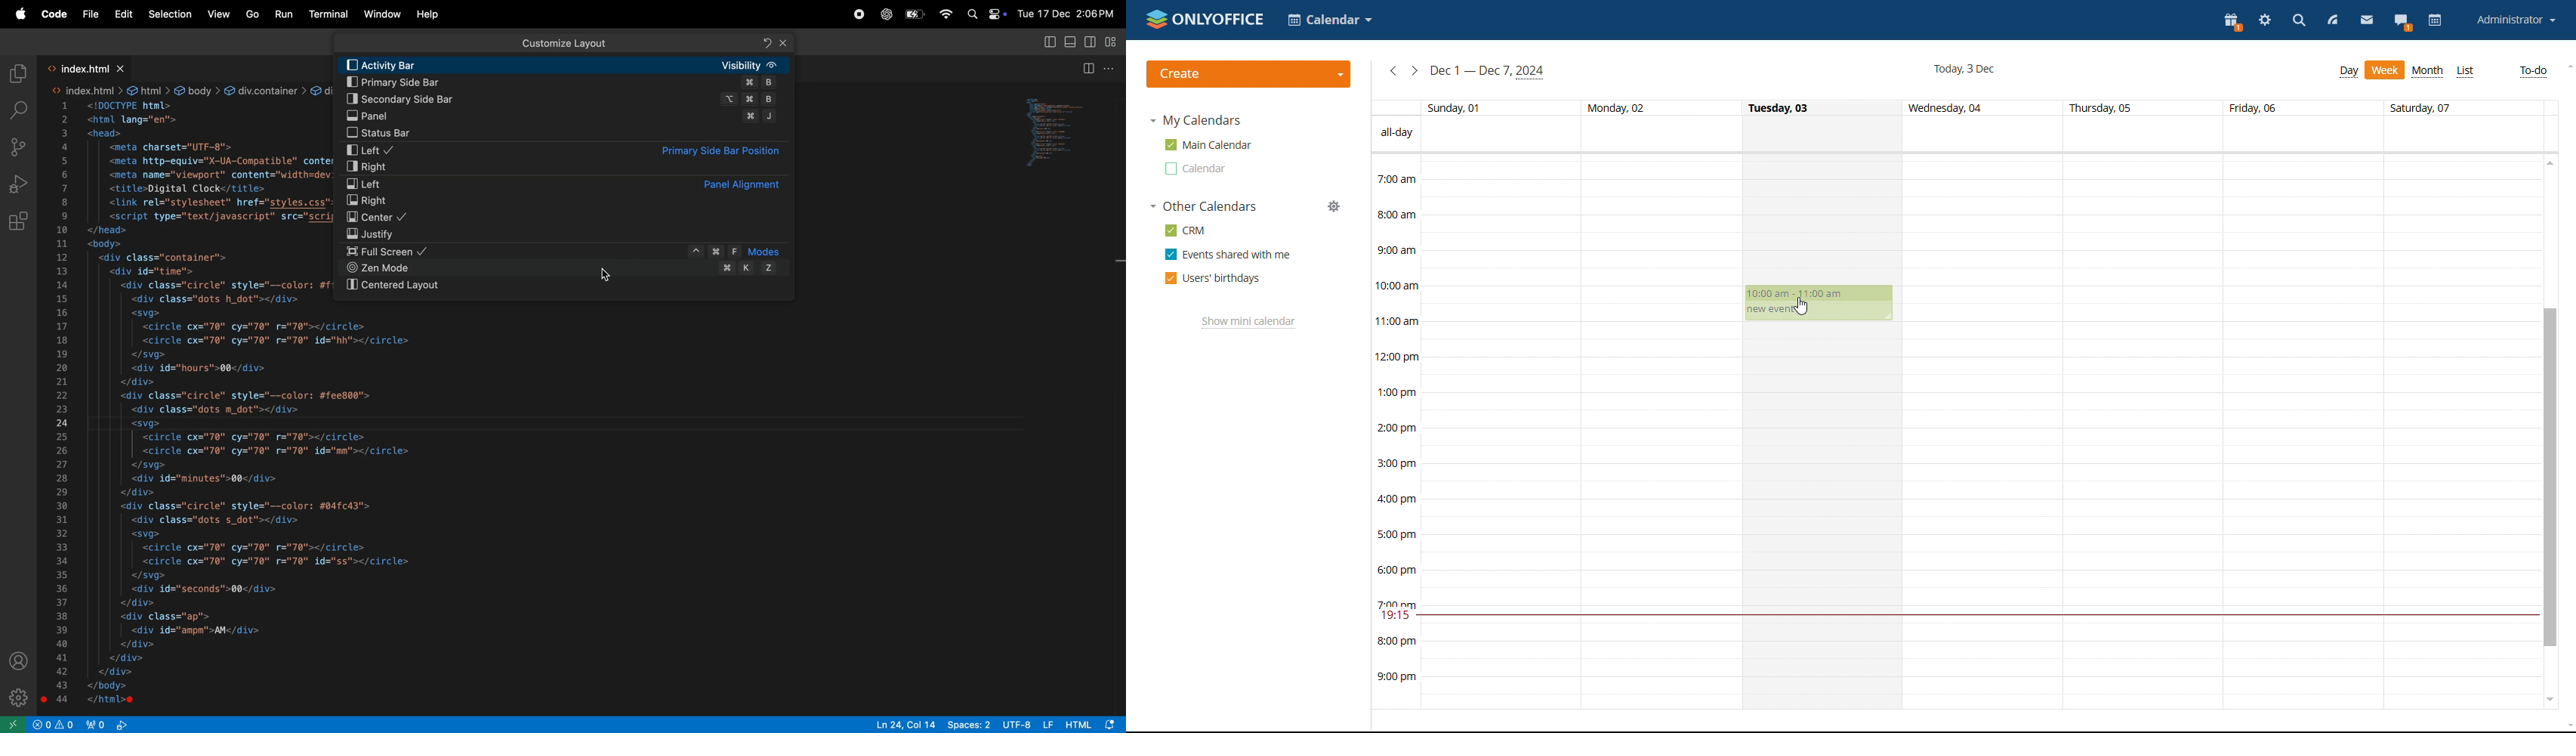  I want to click on 9:00 am, so click(1396, 249).